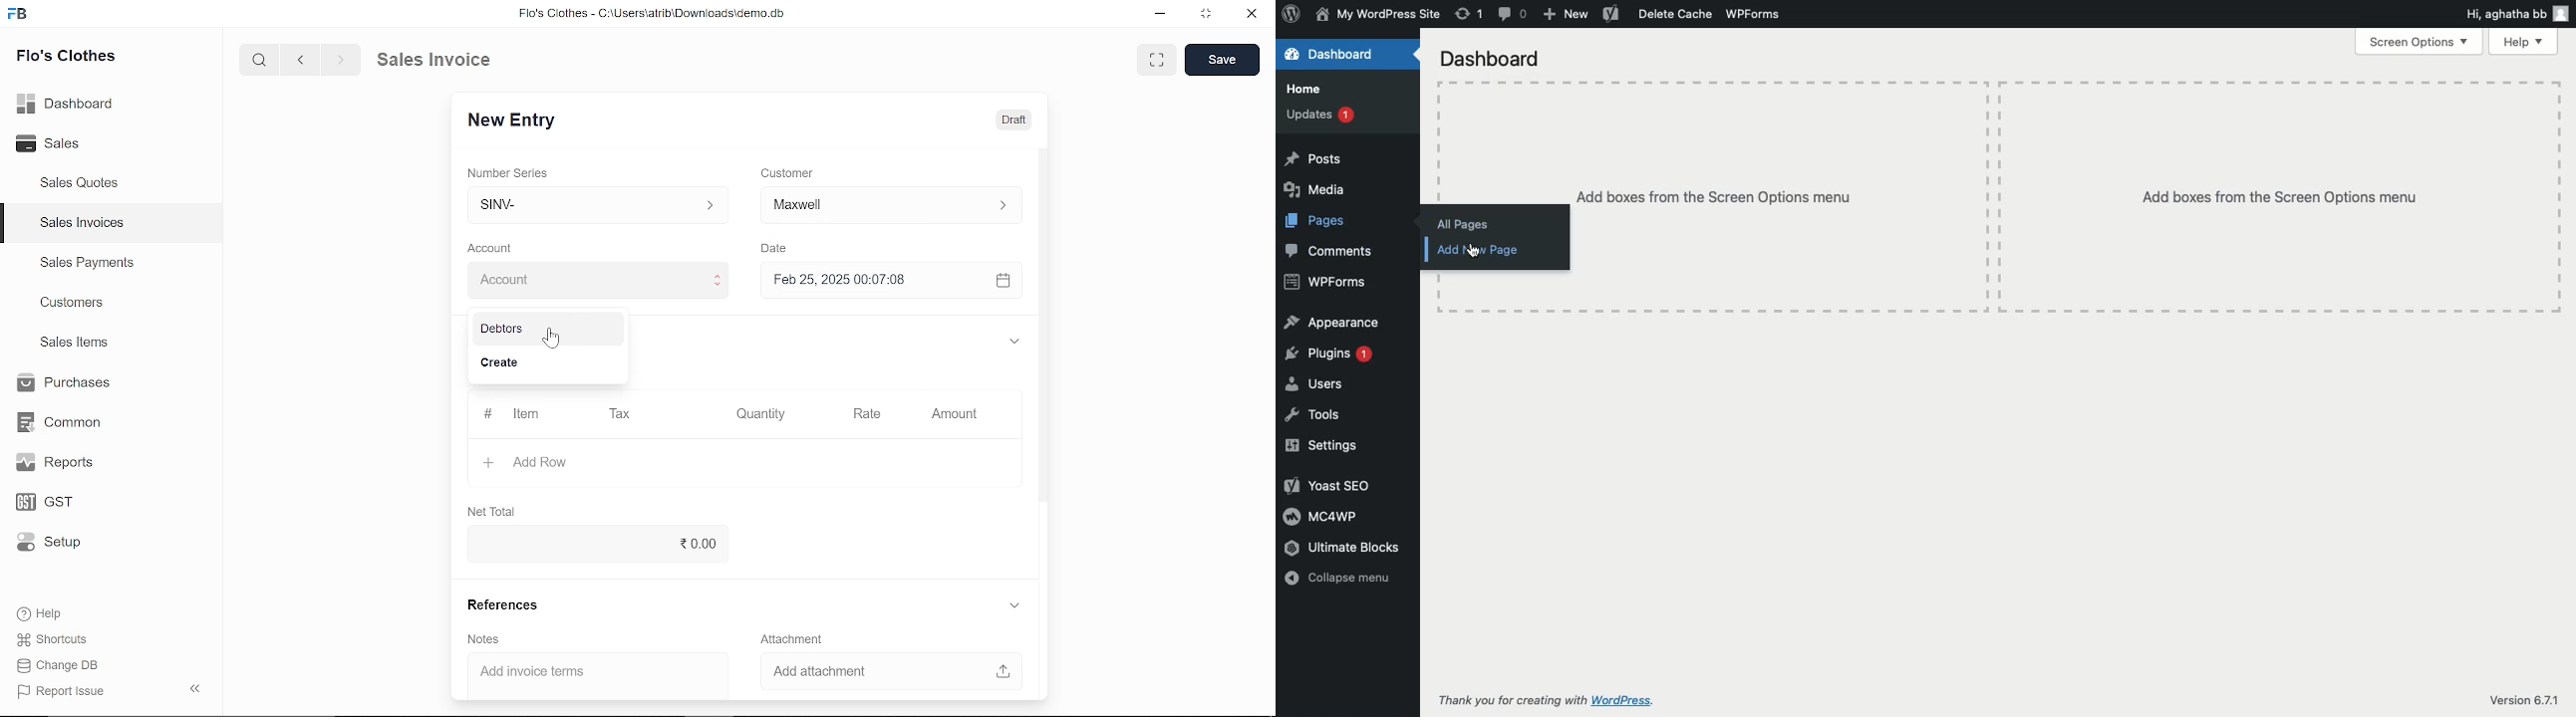 The image size is (2576, 728). What do you see at coordinates (511, 415) in the screenshot?
I see `# Item` at bounding box center [511, 415].